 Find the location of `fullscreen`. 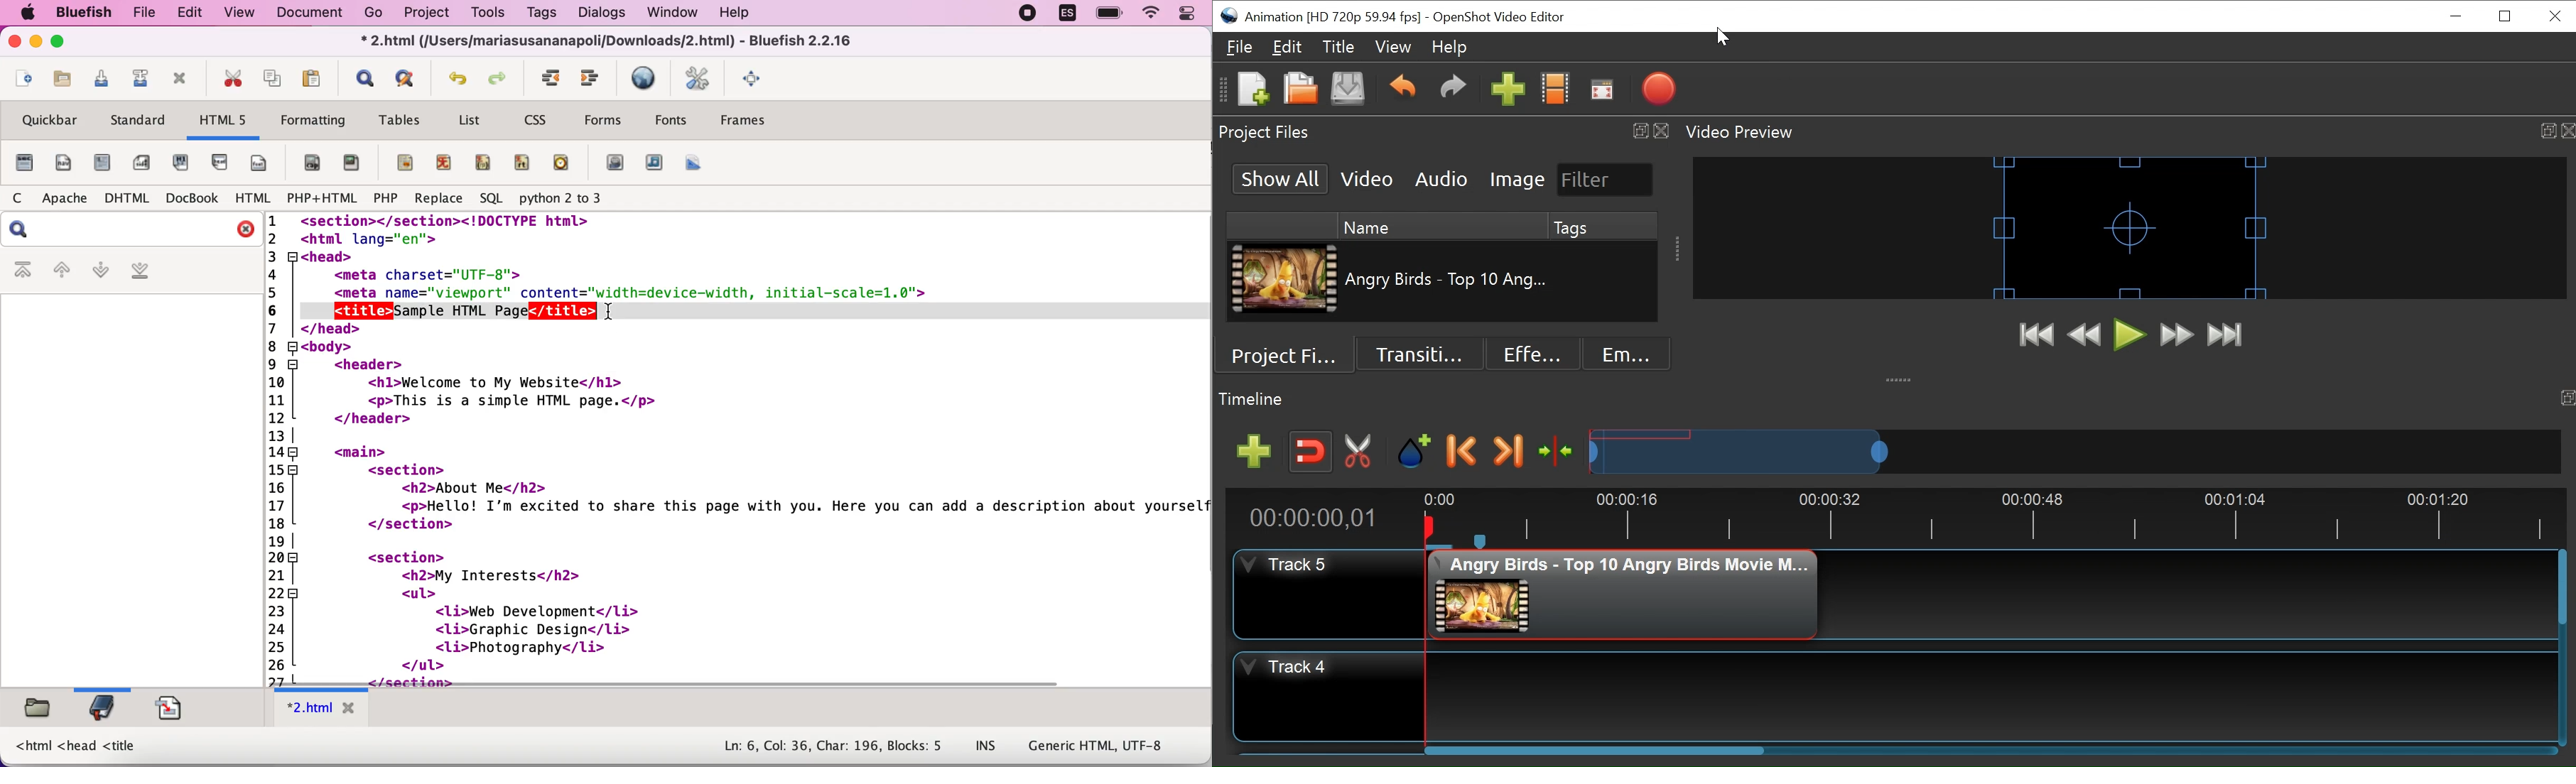

fullscreen is located at coordinates (759, 79).